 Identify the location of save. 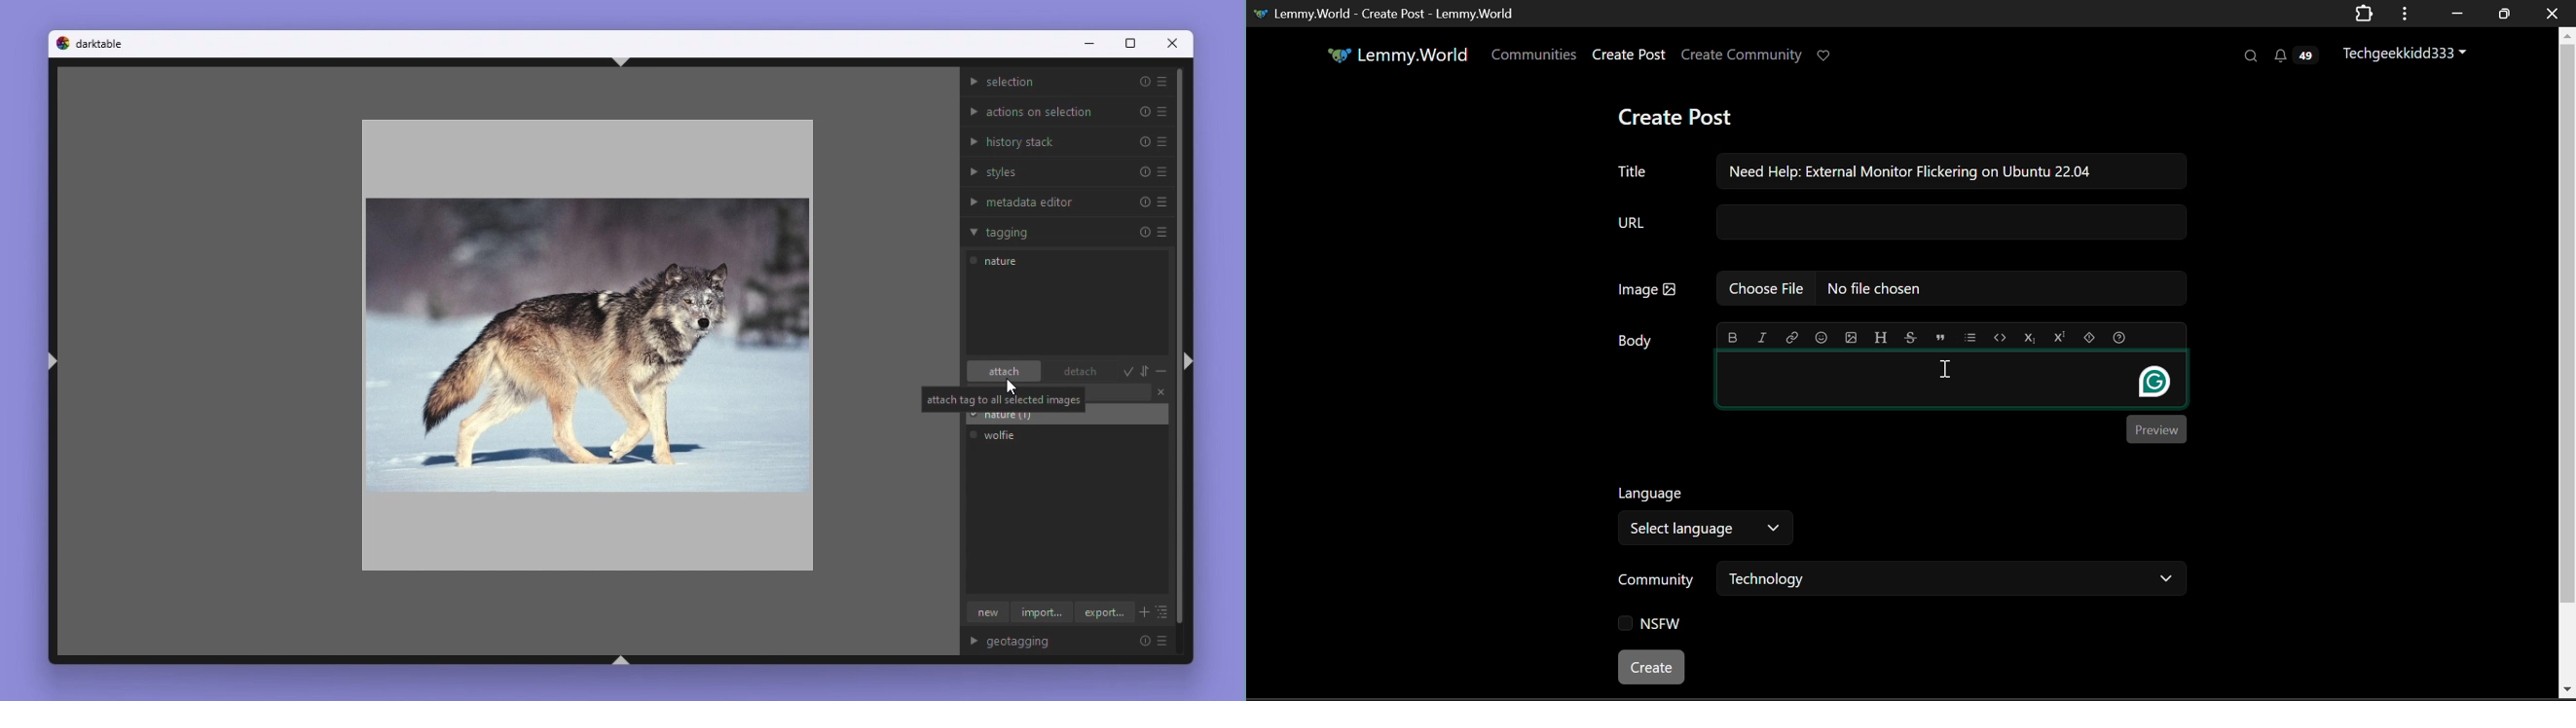
(1128, 372).